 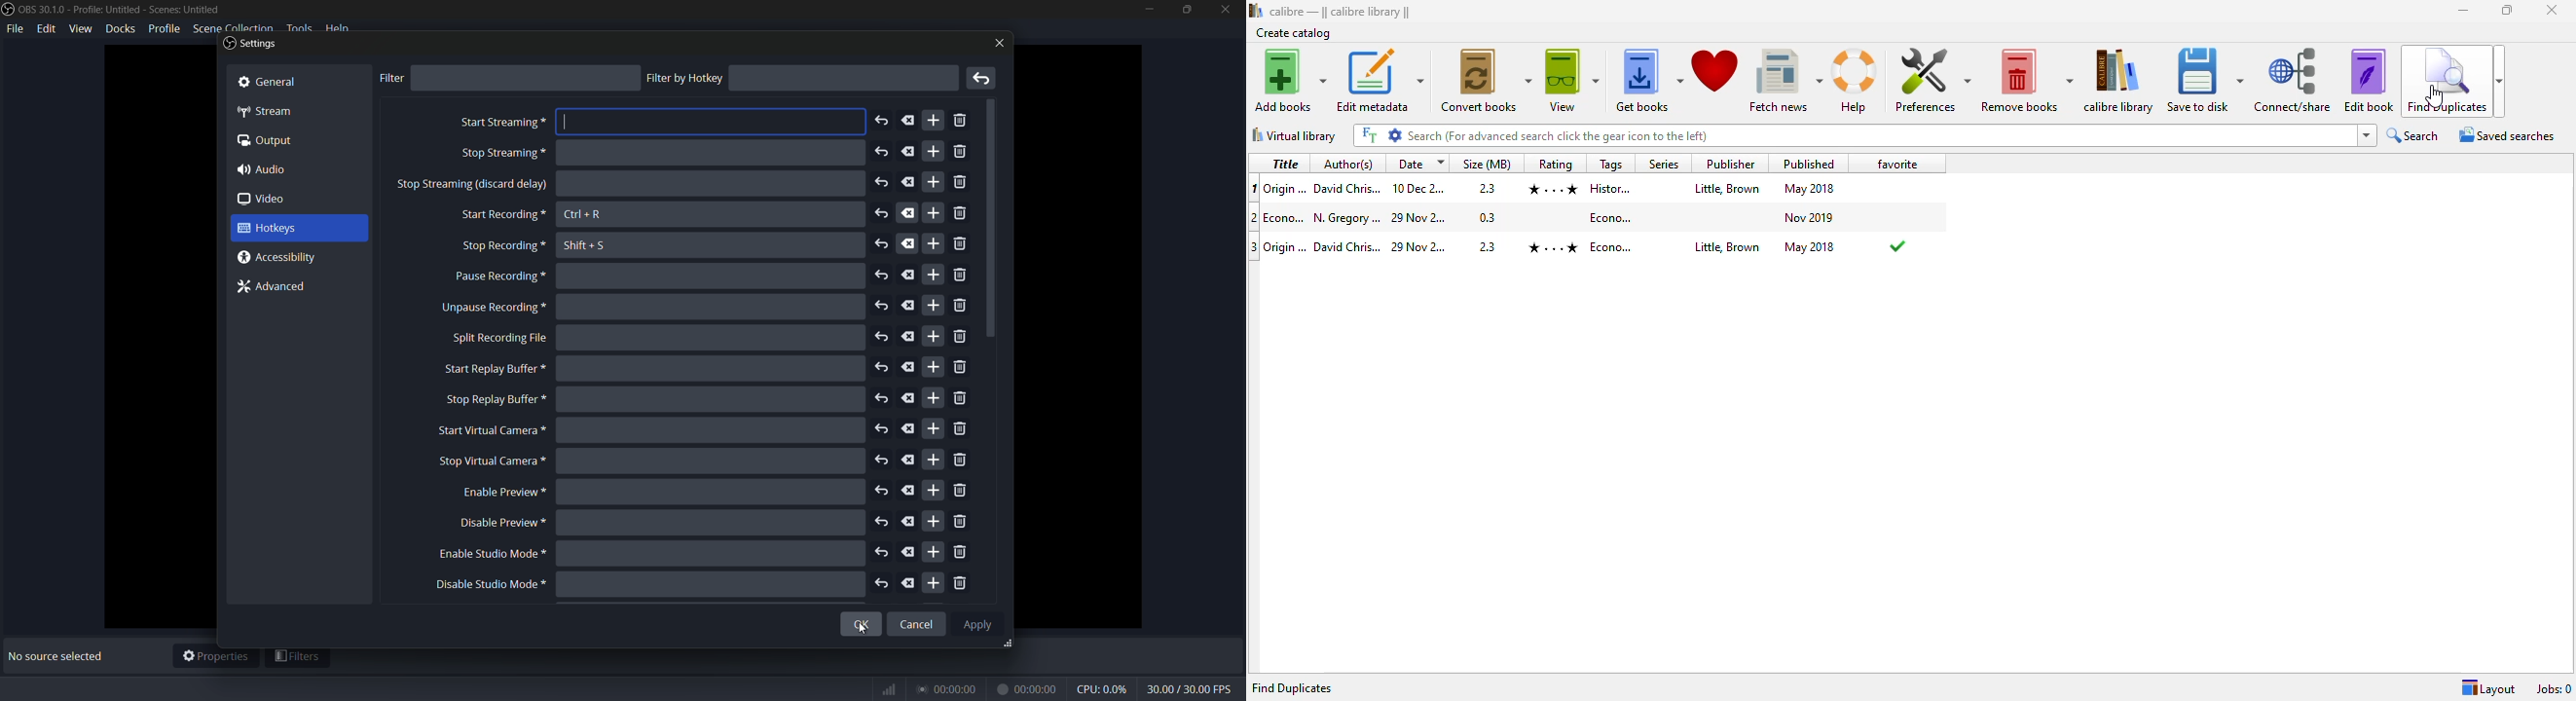 I want to click on 7% Advanced, so click(x=277, y=288).